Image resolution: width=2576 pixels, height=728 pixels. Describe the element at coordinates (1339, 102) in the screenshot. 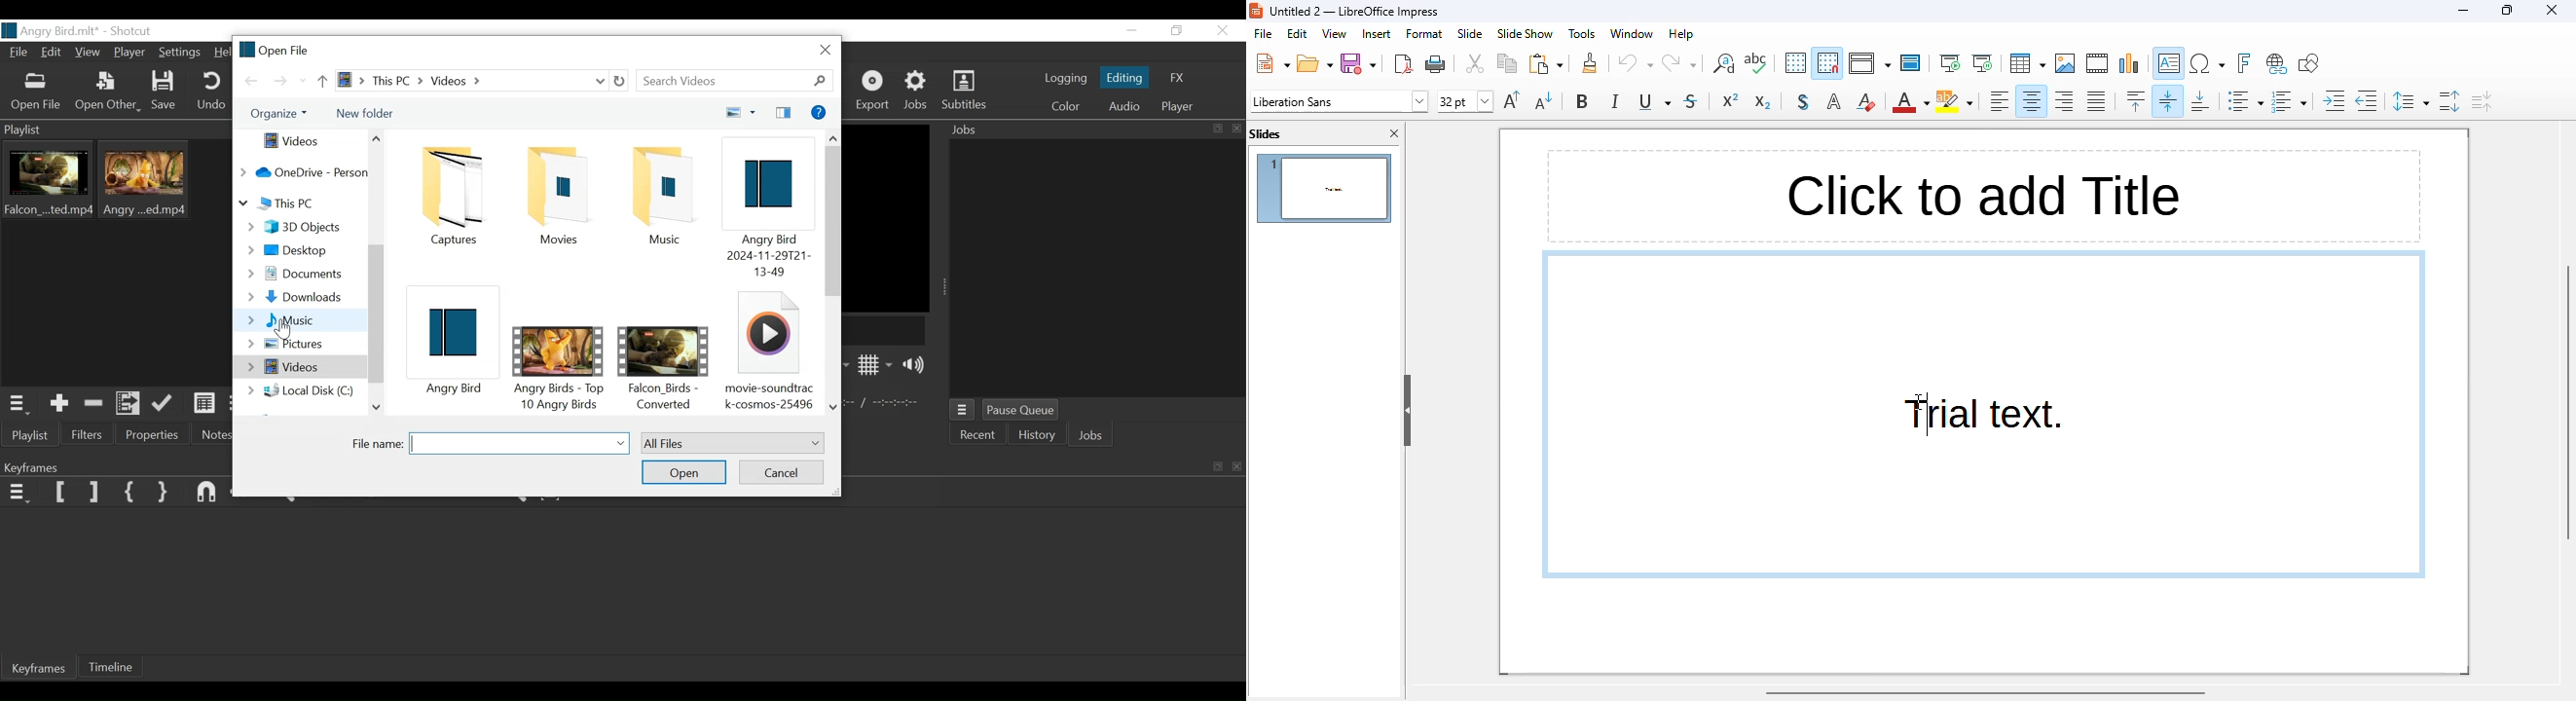

I see `font name` at that location.